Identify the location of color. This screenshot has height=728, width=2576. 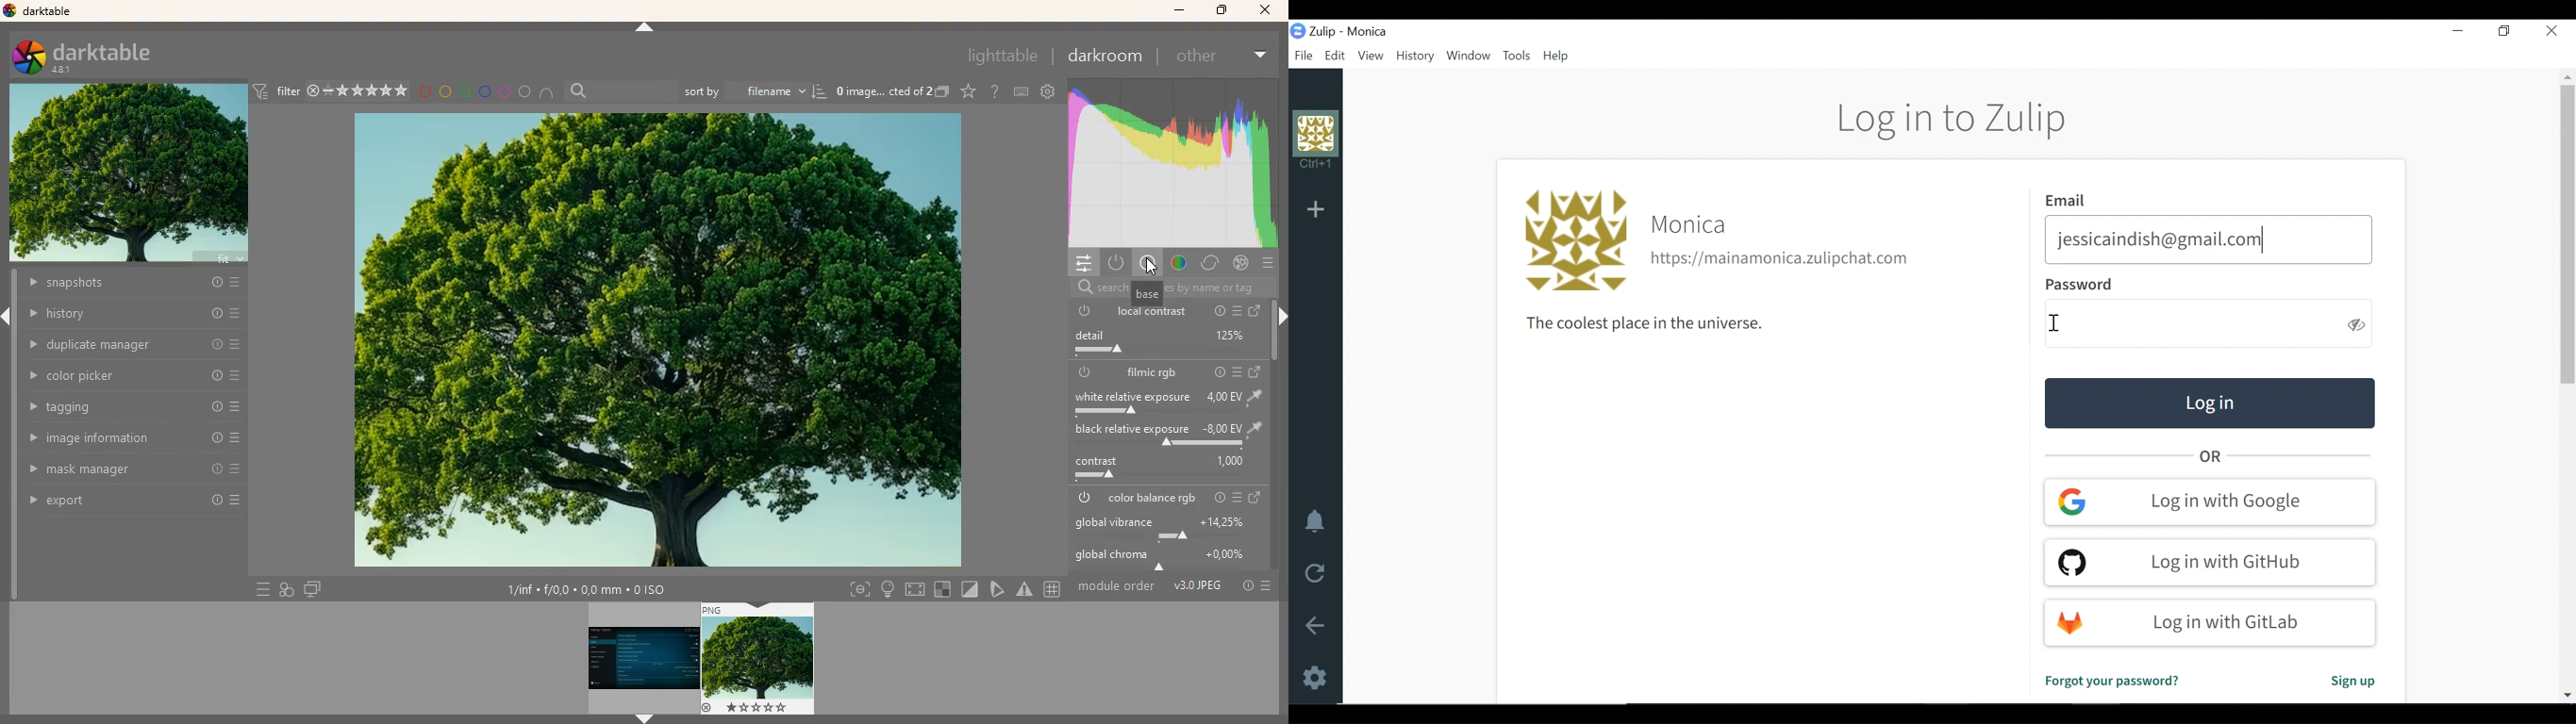
(1172, 162).